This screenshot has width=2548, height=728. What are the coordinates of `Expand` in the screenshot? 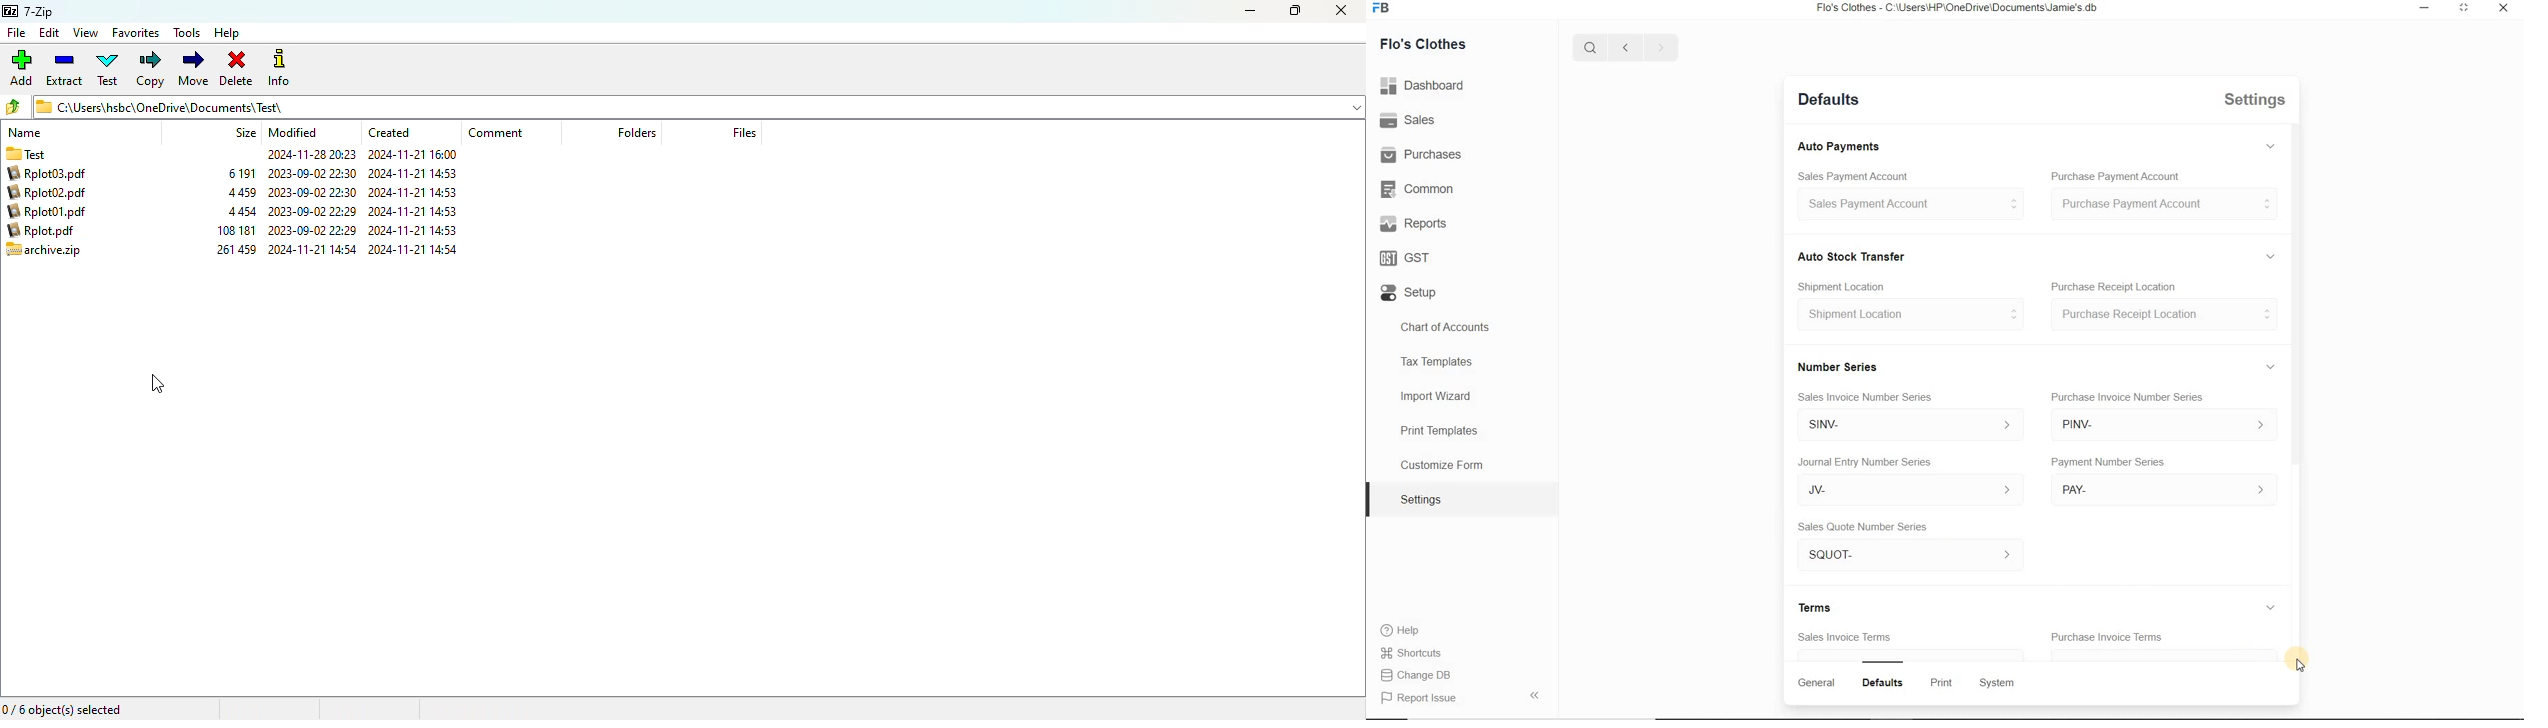 It's located at (2269, 609).